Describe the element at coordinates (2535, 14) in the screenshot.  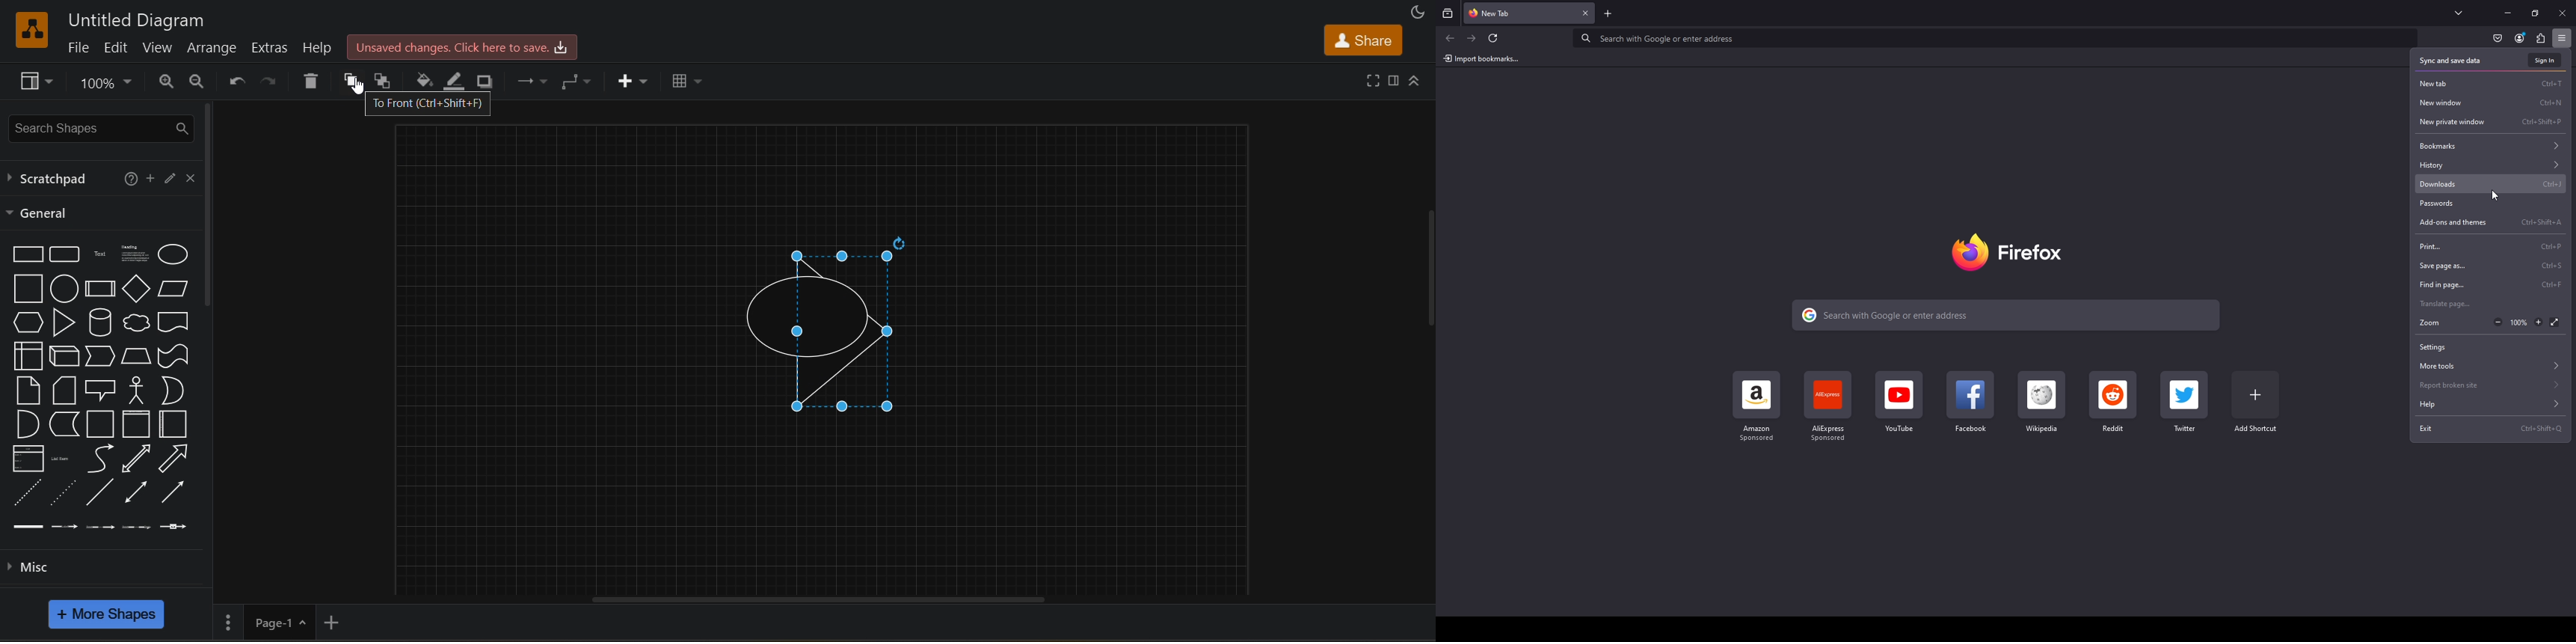
I see `Maximize` at that location.